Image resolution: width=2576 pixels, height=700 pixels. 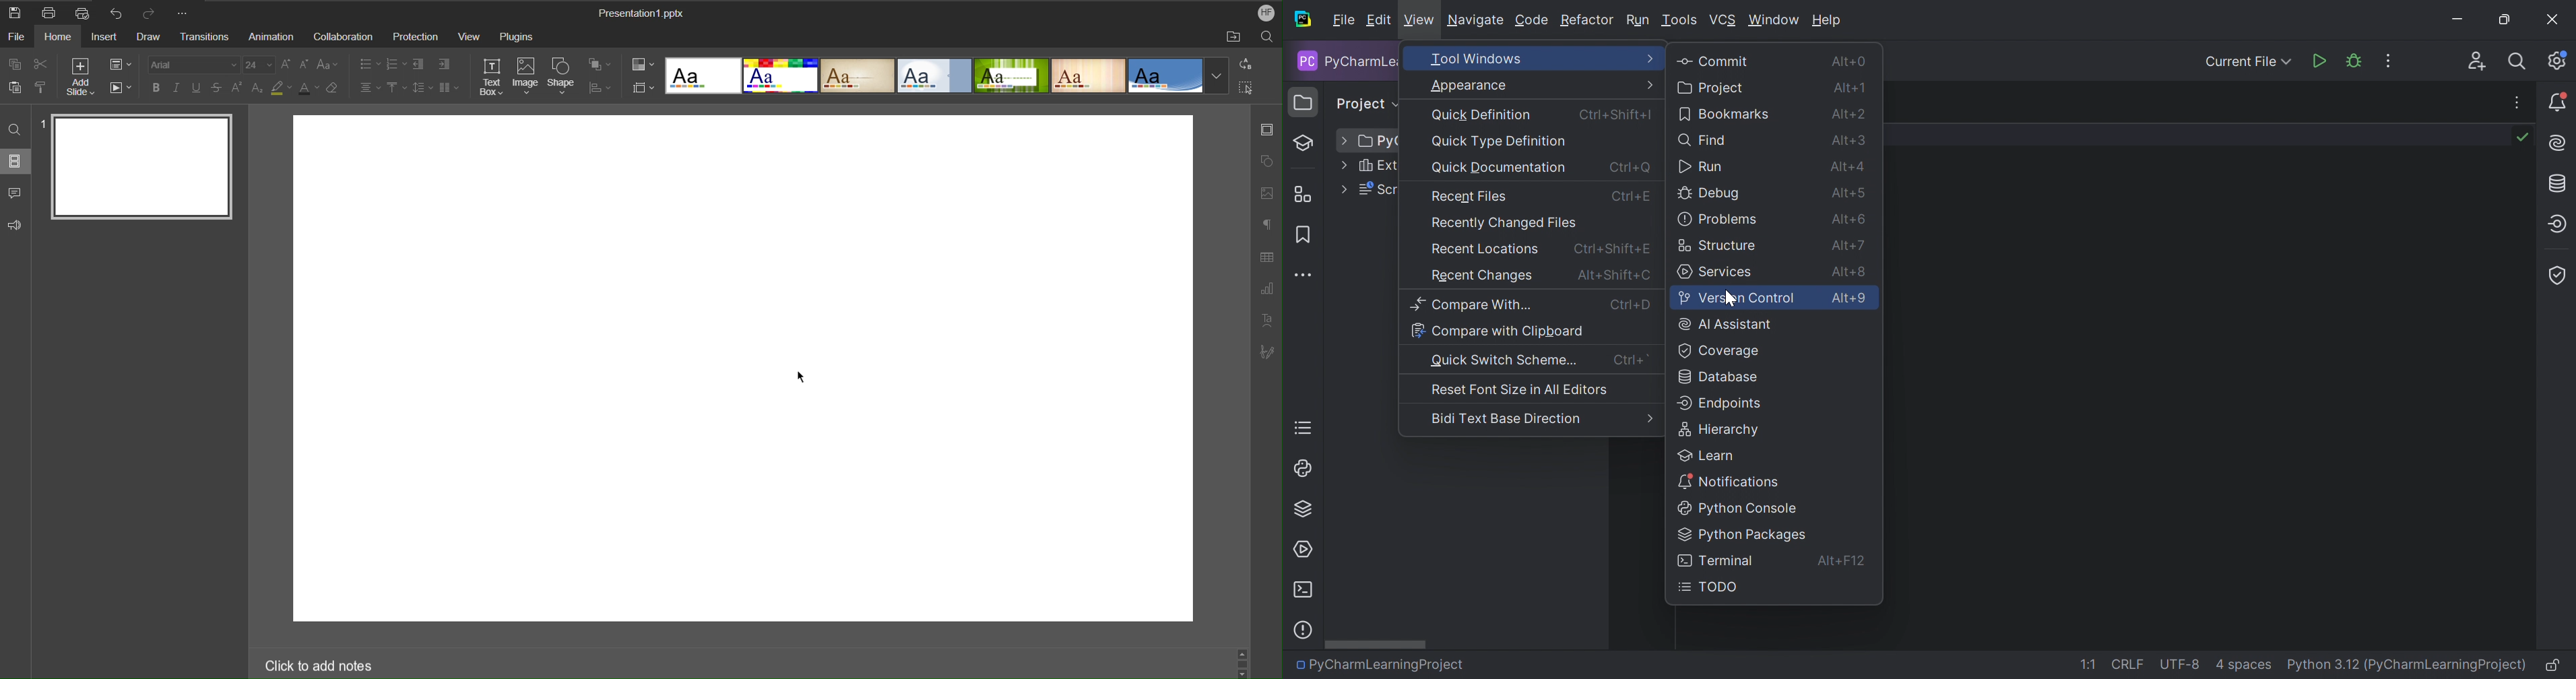 What do you see at coordinates (286, 64) in the screenshot?
I see `Increase Size` at bounding box center [286, 64].